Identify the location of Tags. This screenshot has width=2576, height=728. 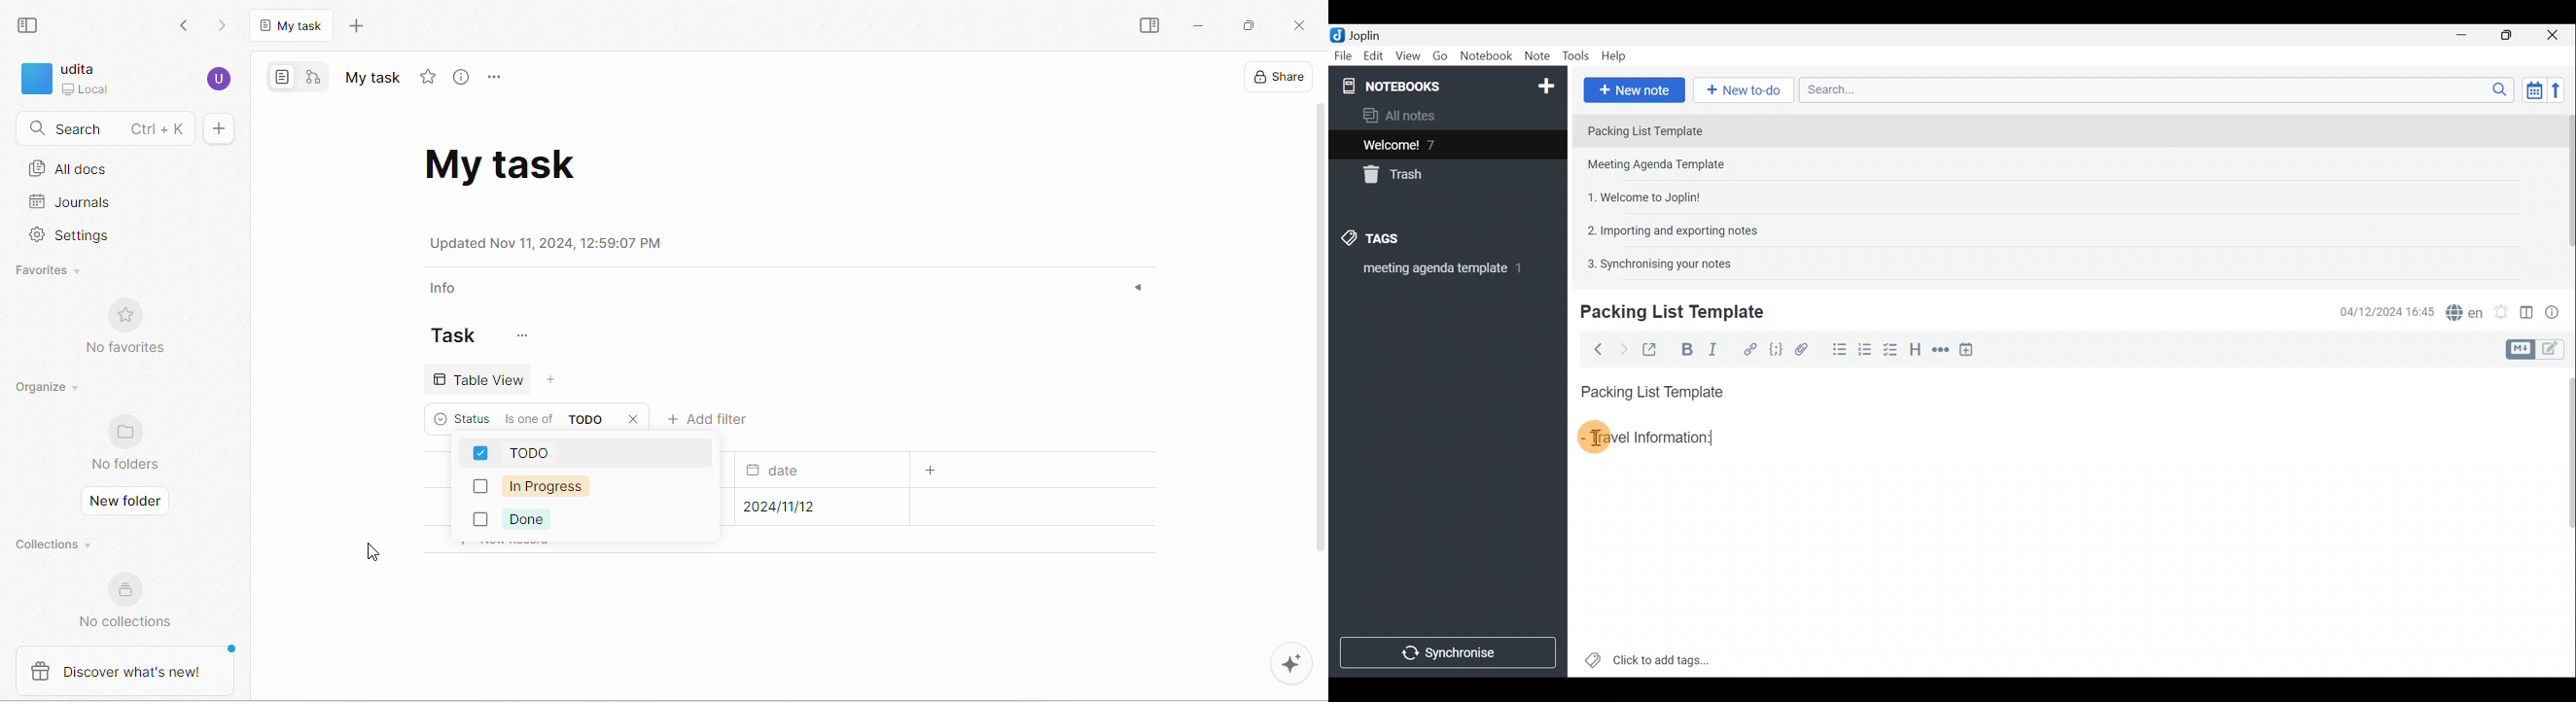
(1391, 240).